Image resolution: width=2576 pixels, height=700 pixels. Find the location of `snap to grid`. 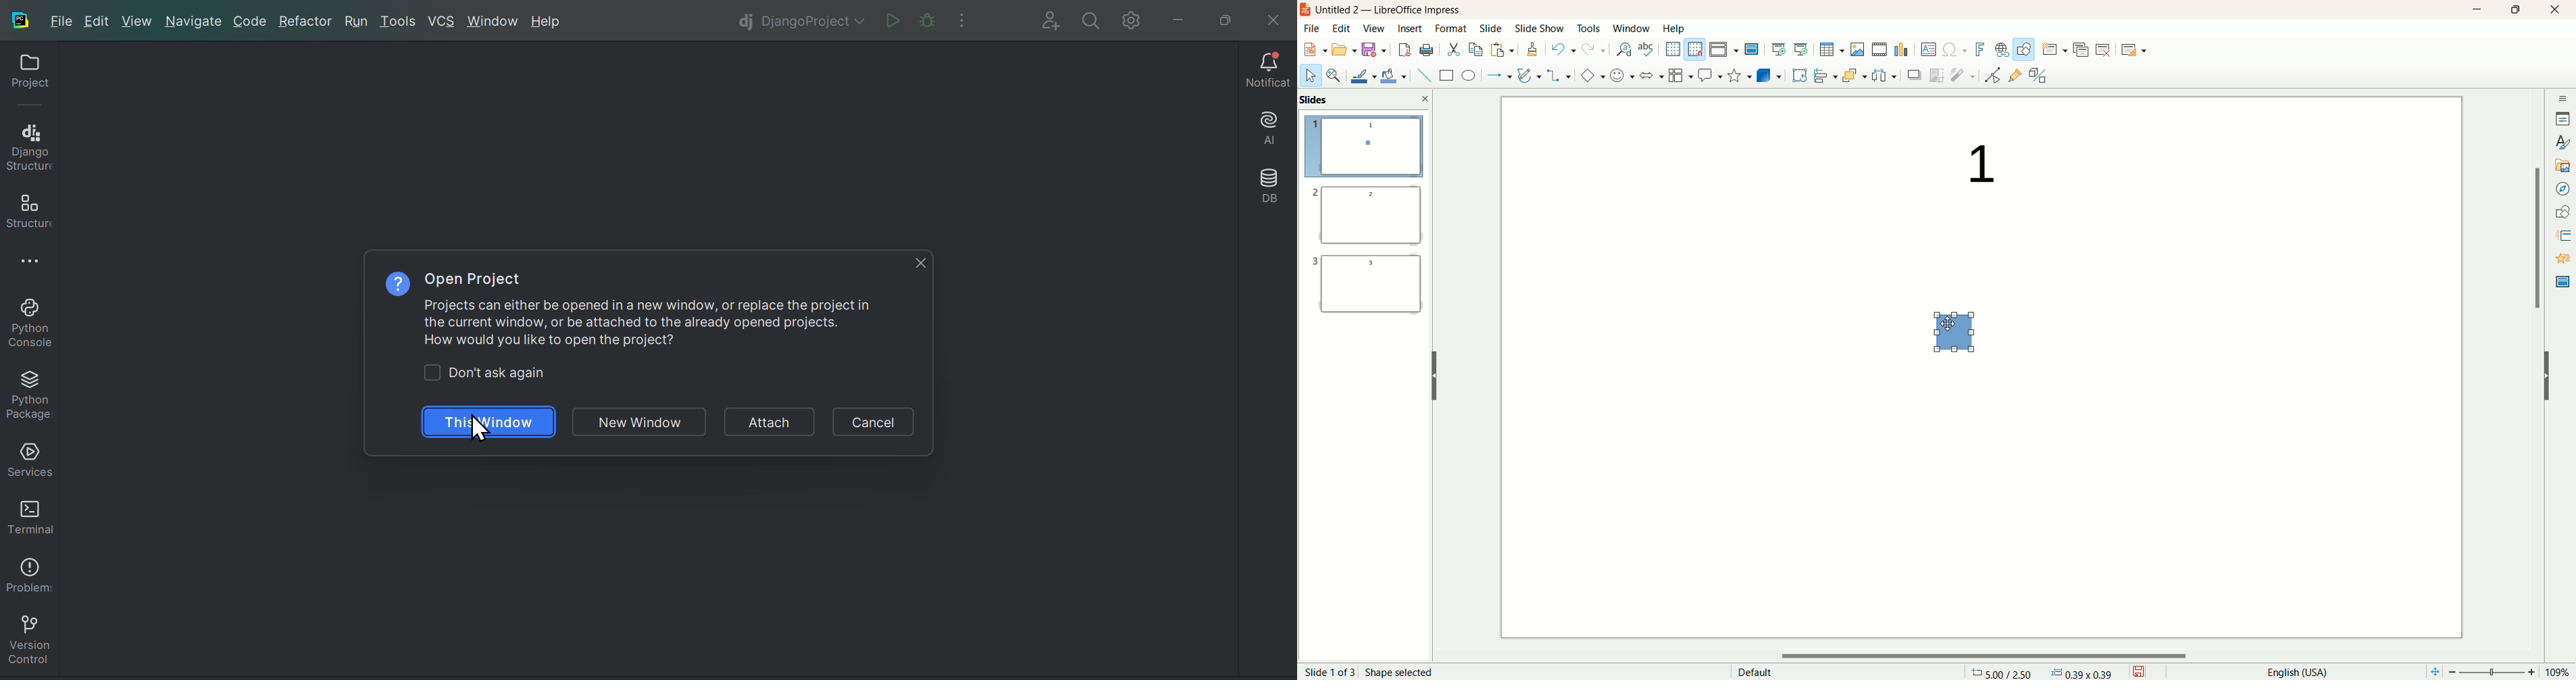

snap to grid is located at coordinates (1696, 49).